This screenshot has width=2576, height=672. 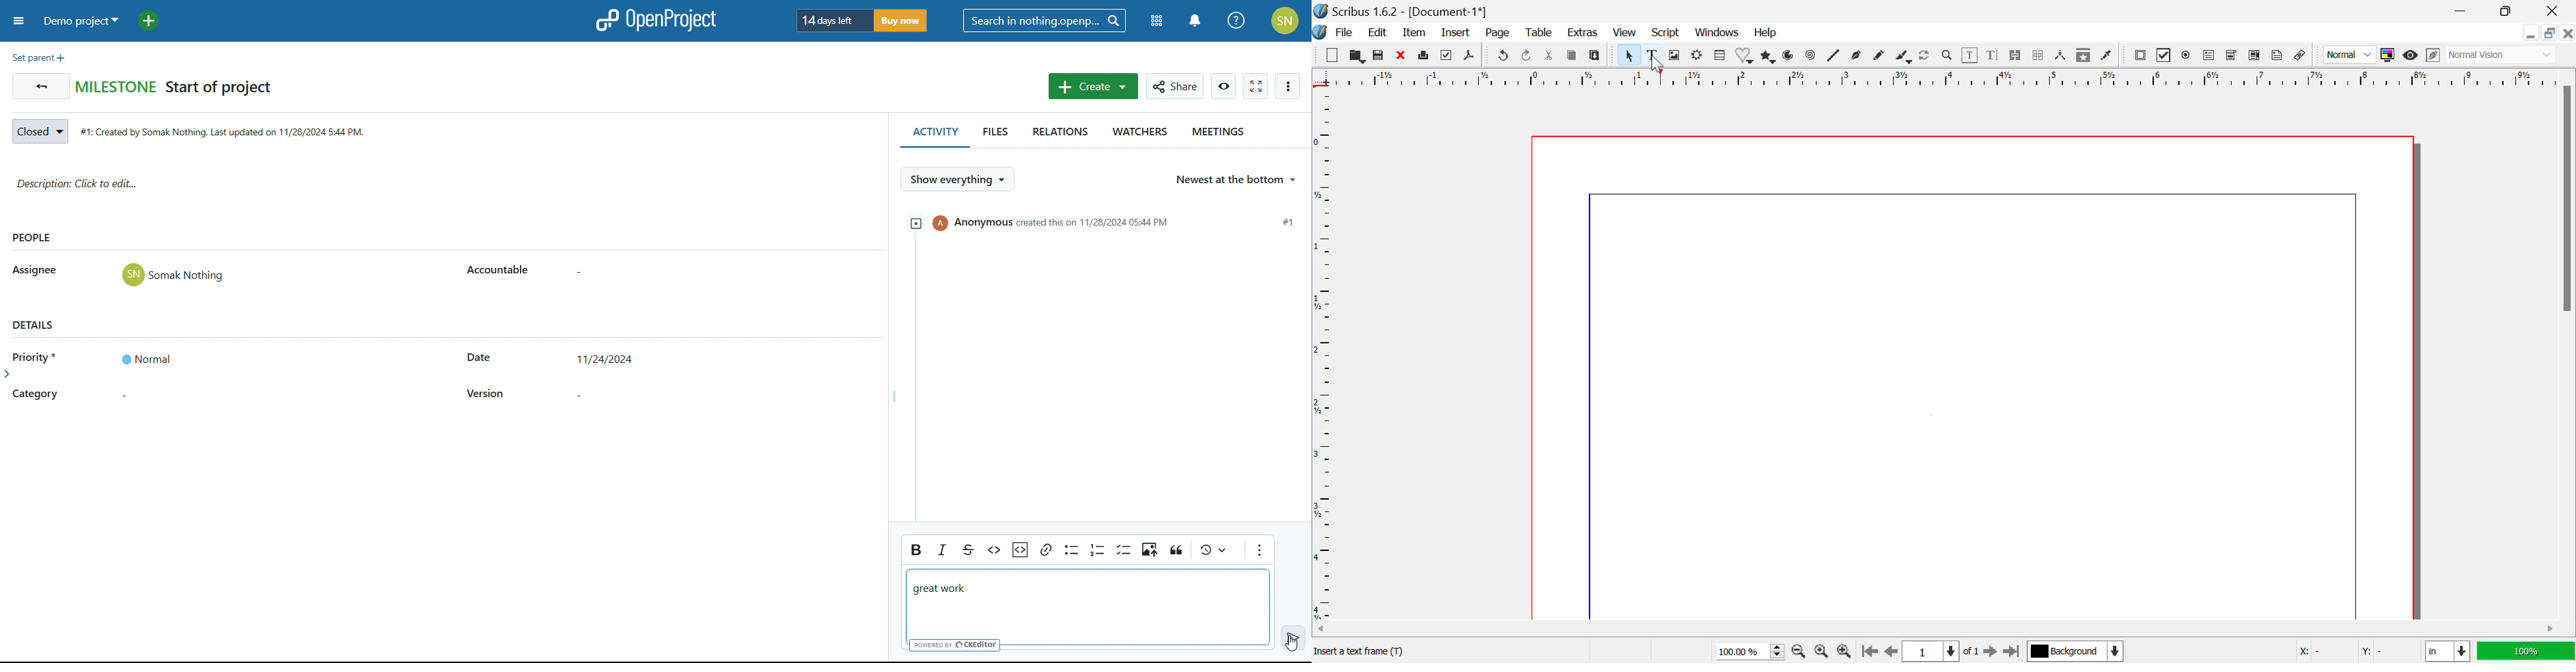 I want to click on Text Annotation, so click(x=2278, y=56).